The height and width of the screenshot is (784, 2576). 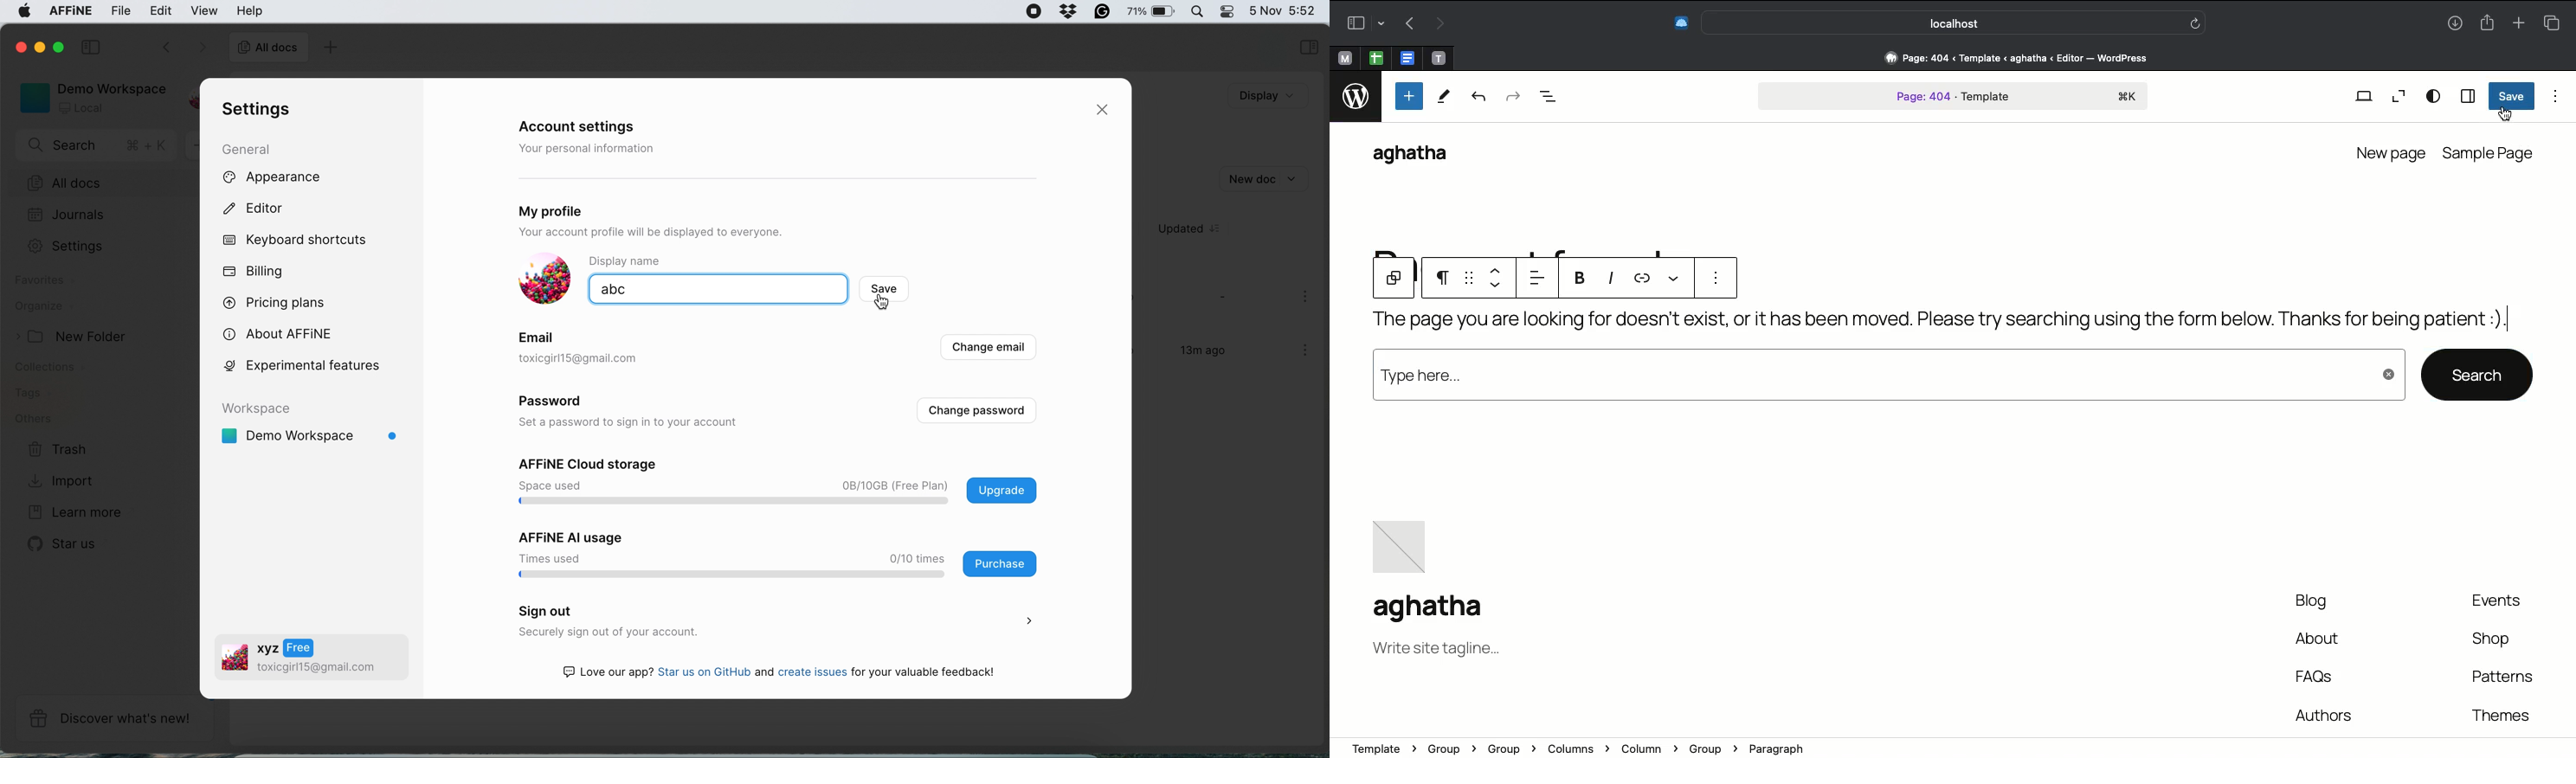 I want to click on grid, so click(x=1471, y=279).